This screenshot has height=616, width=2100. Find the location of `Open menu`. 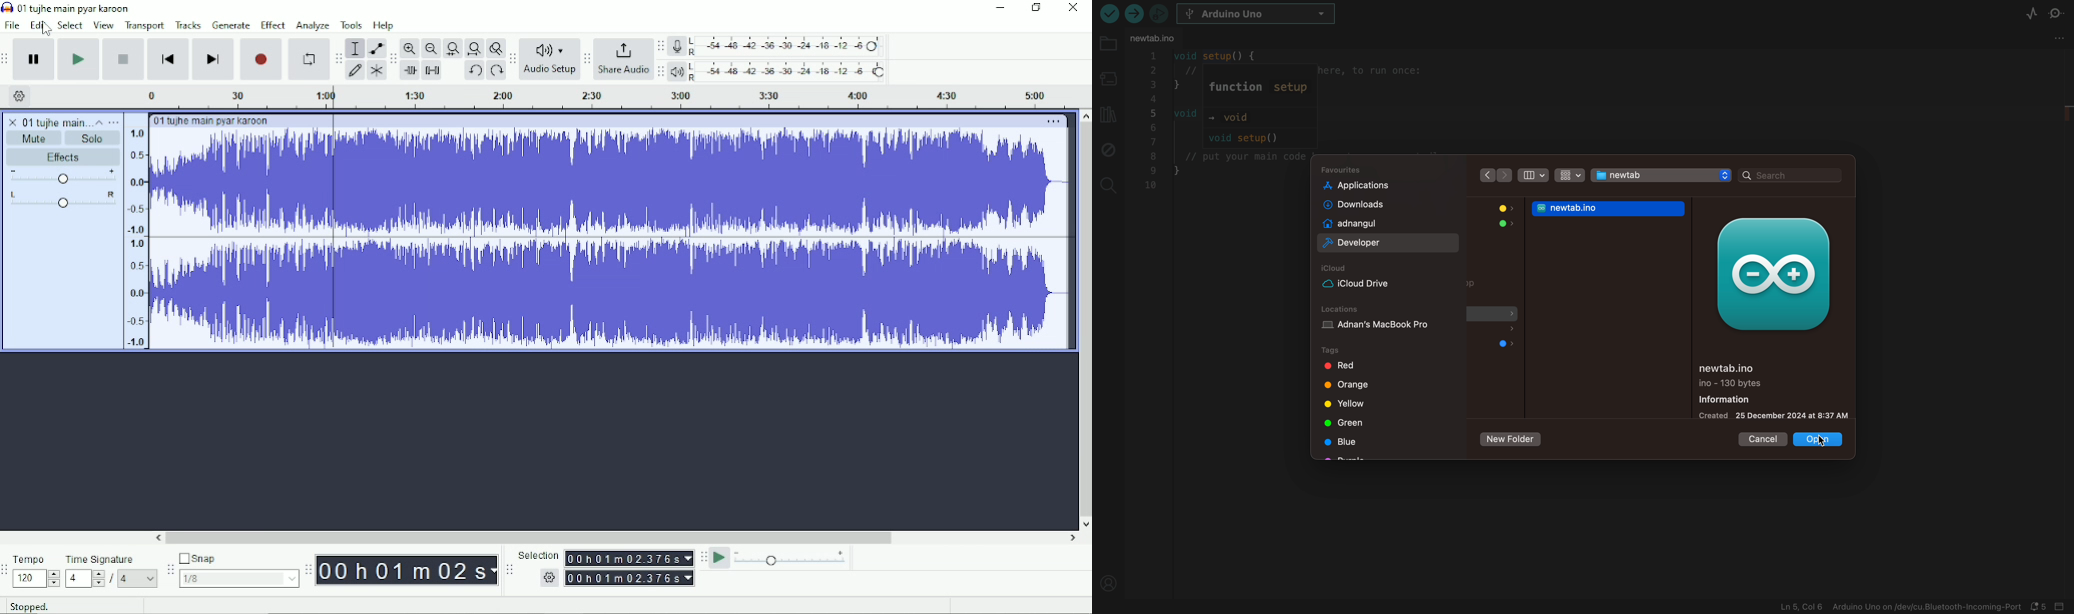

Open menu is located at coordinates (115, 121).